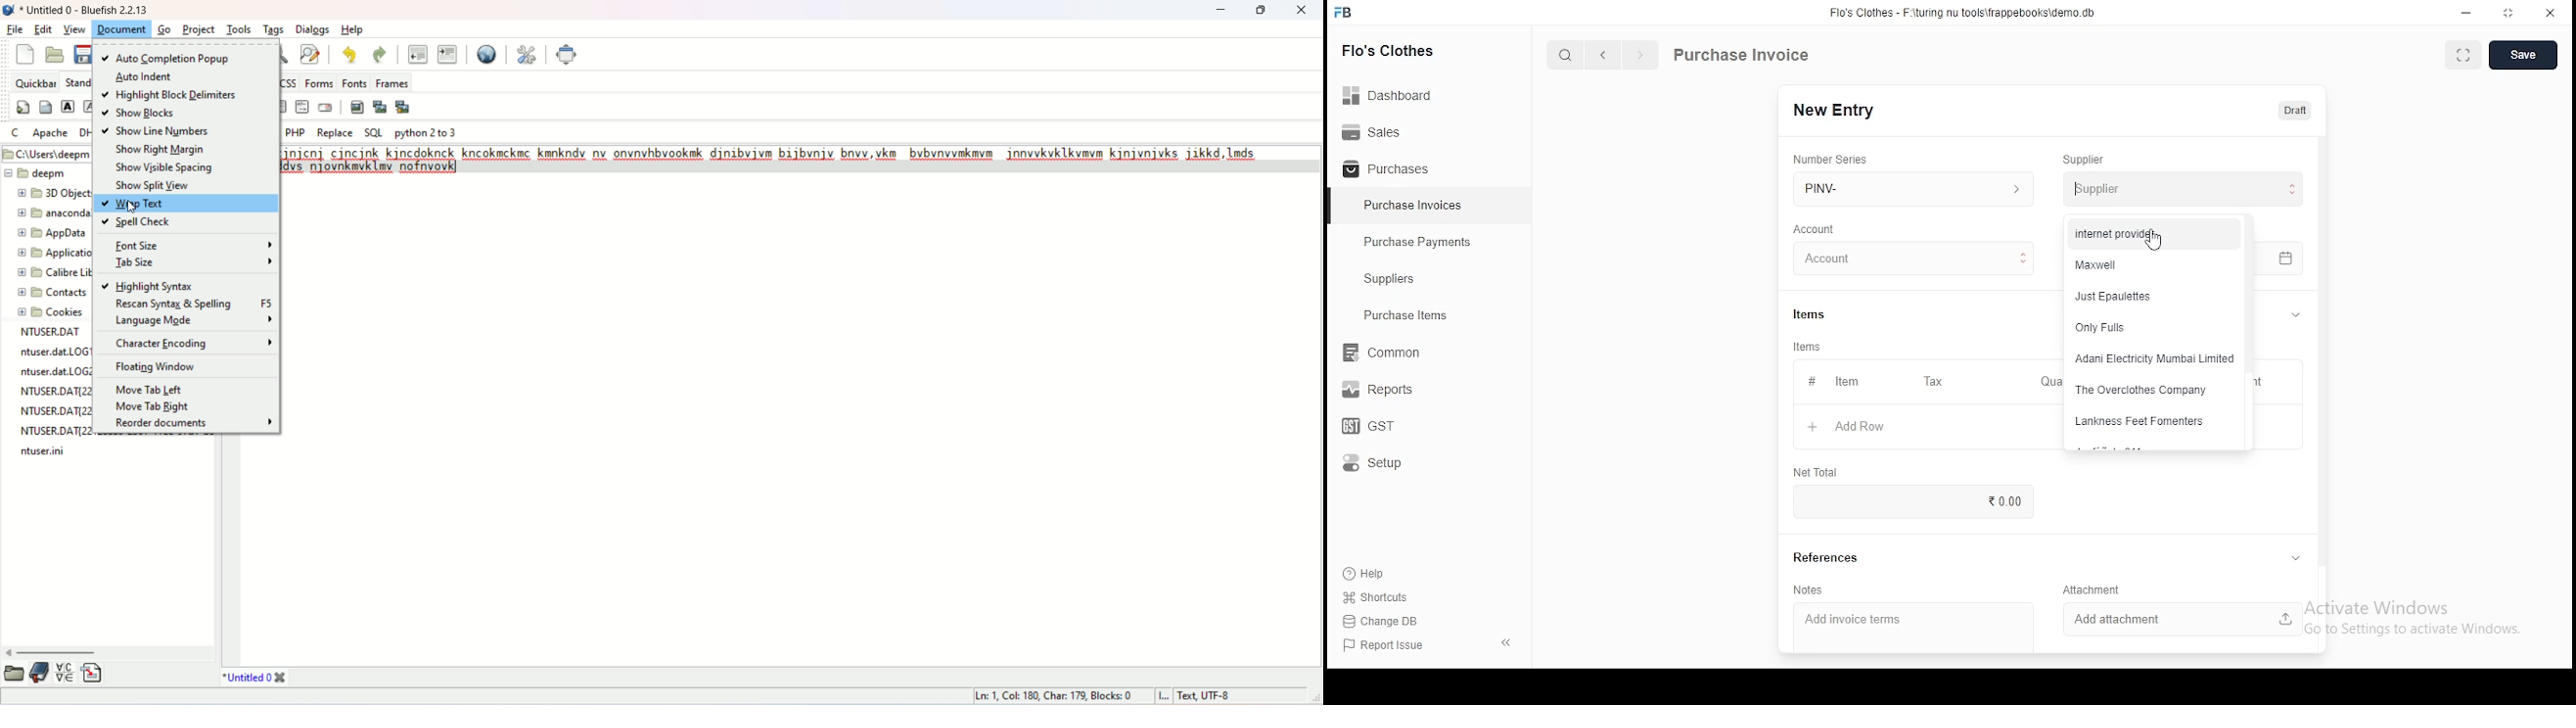 Image resolution: width=2576 pixels, height=728 pixels. Describe the element at coordinates (2148, 390) in the screenshot. I see `the overclothes company` at that location.